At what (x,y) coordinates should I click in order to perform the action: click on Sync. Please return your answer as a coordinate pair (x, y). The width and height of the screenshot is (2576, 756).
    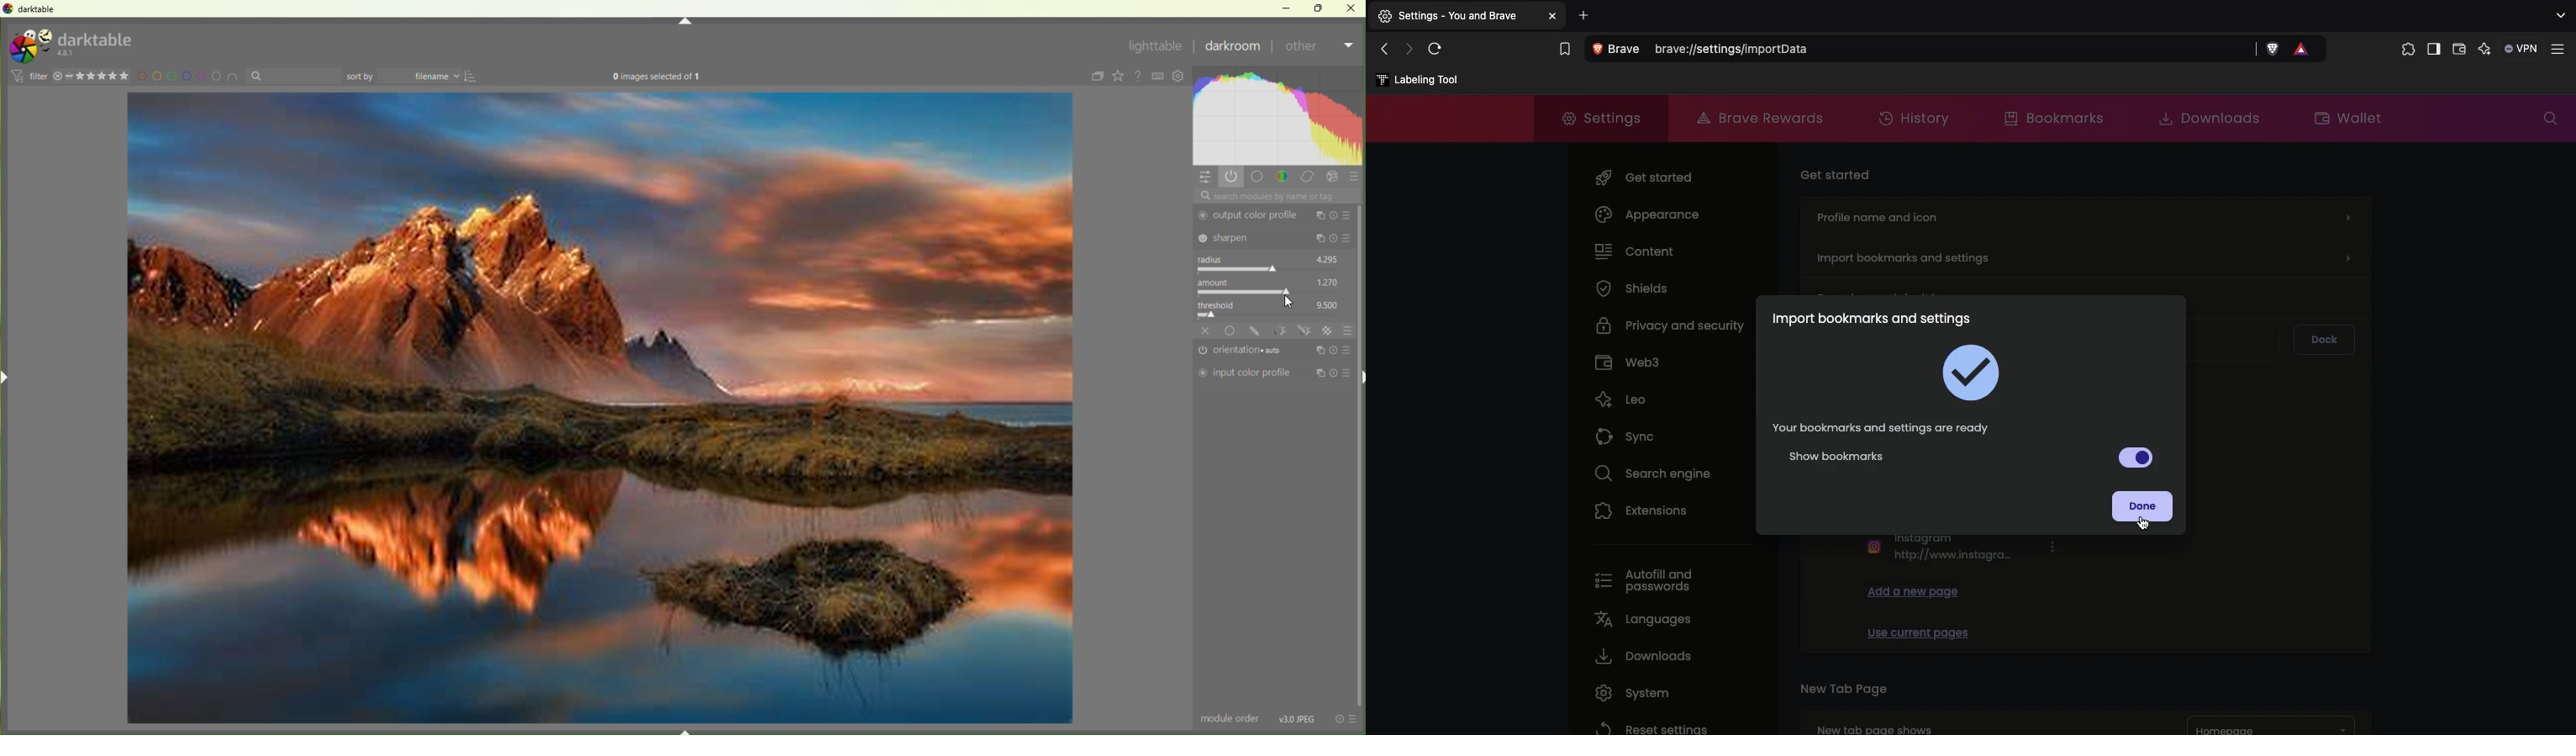
    Looking at the image, I should click on (1629, 432).